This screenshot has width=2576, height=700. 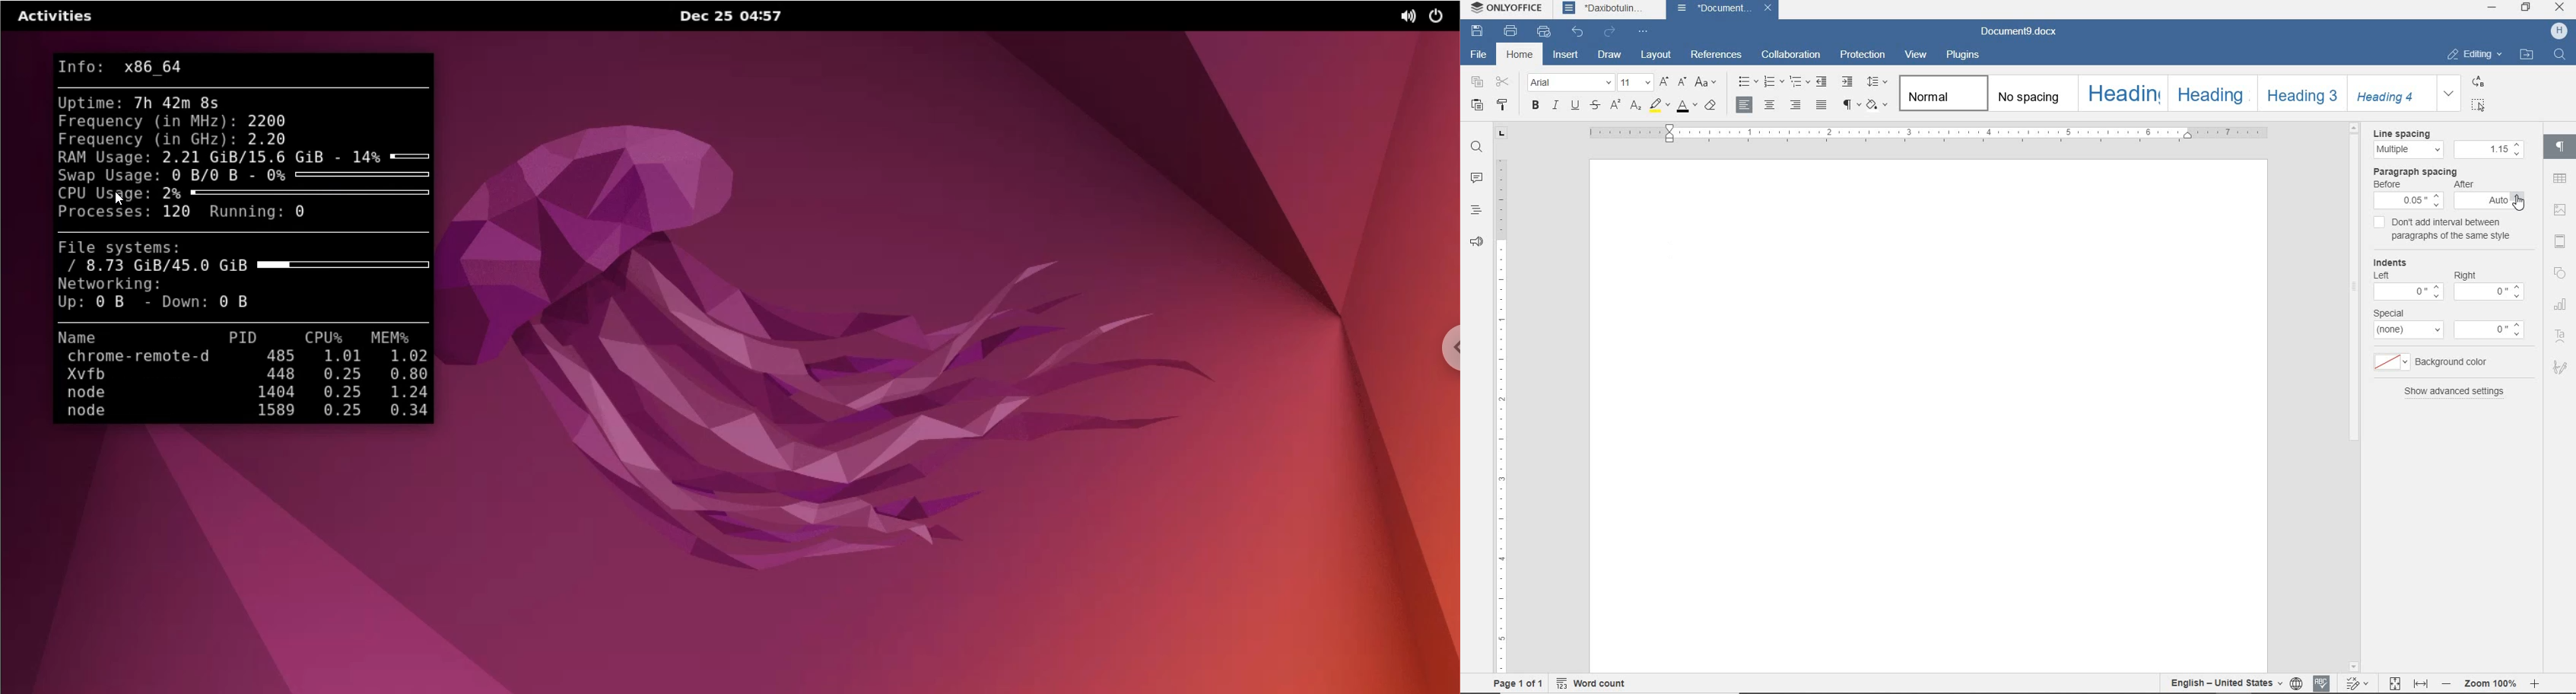 I want to click on insert, so click(x=1568, y=56).